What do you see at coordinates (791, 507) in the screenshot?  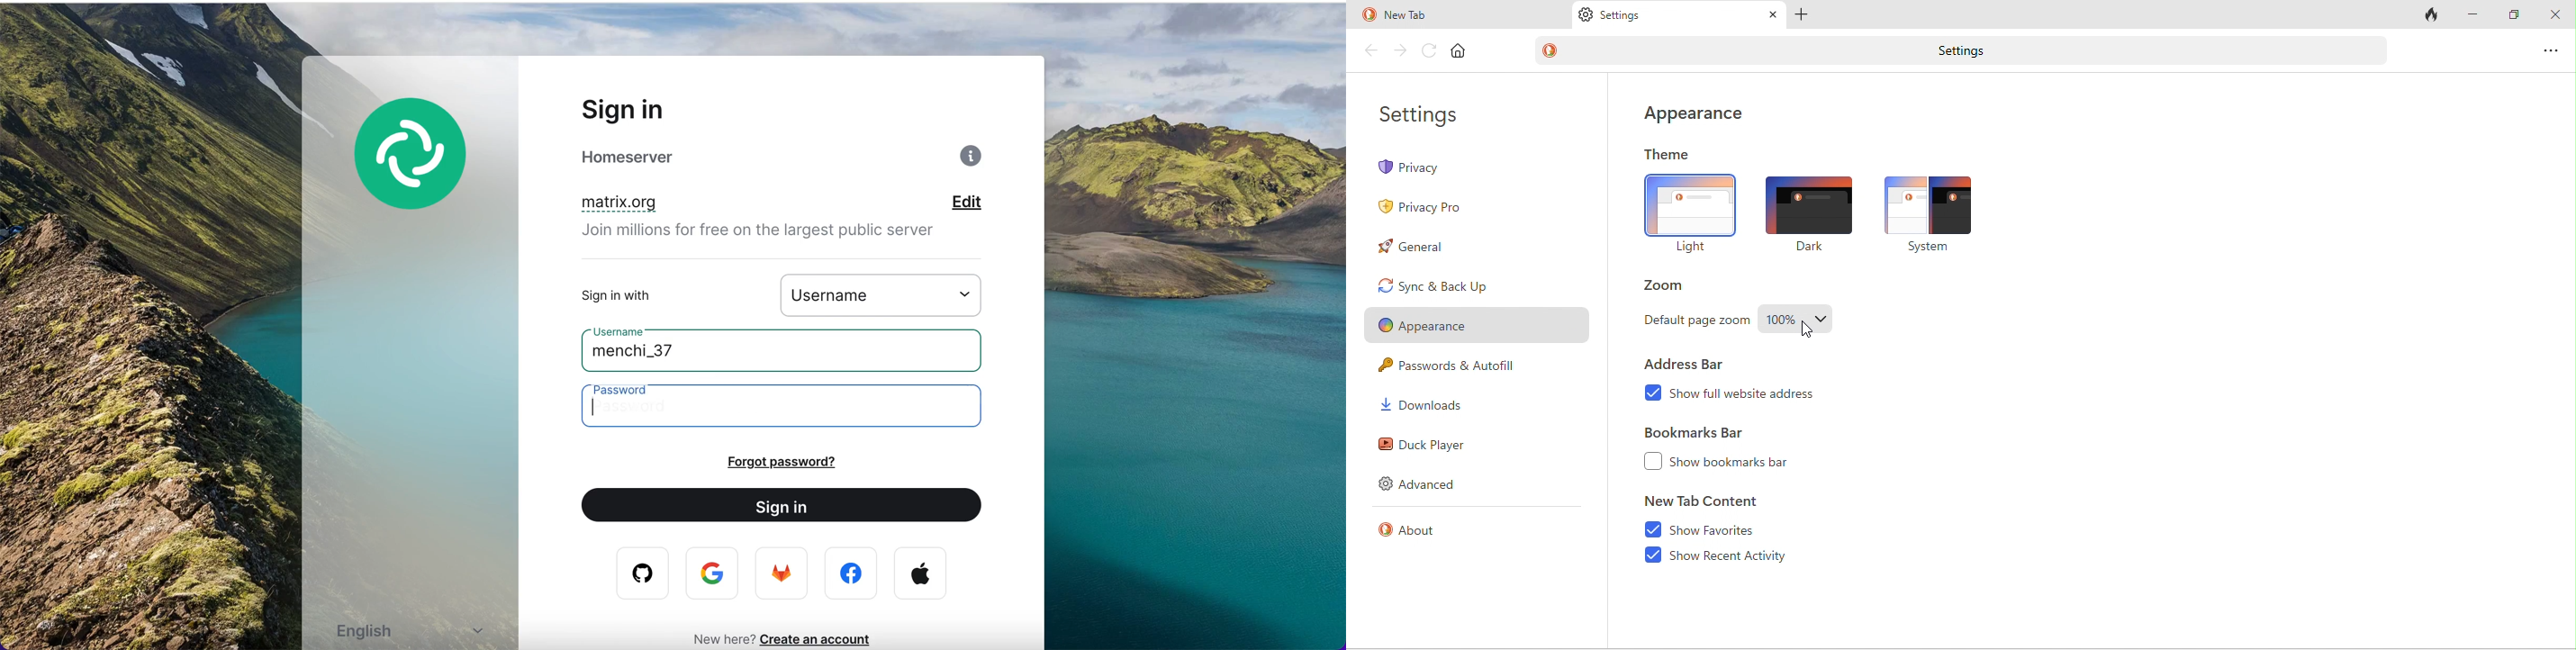 I see `sign in` at bounding box center [791, 507].